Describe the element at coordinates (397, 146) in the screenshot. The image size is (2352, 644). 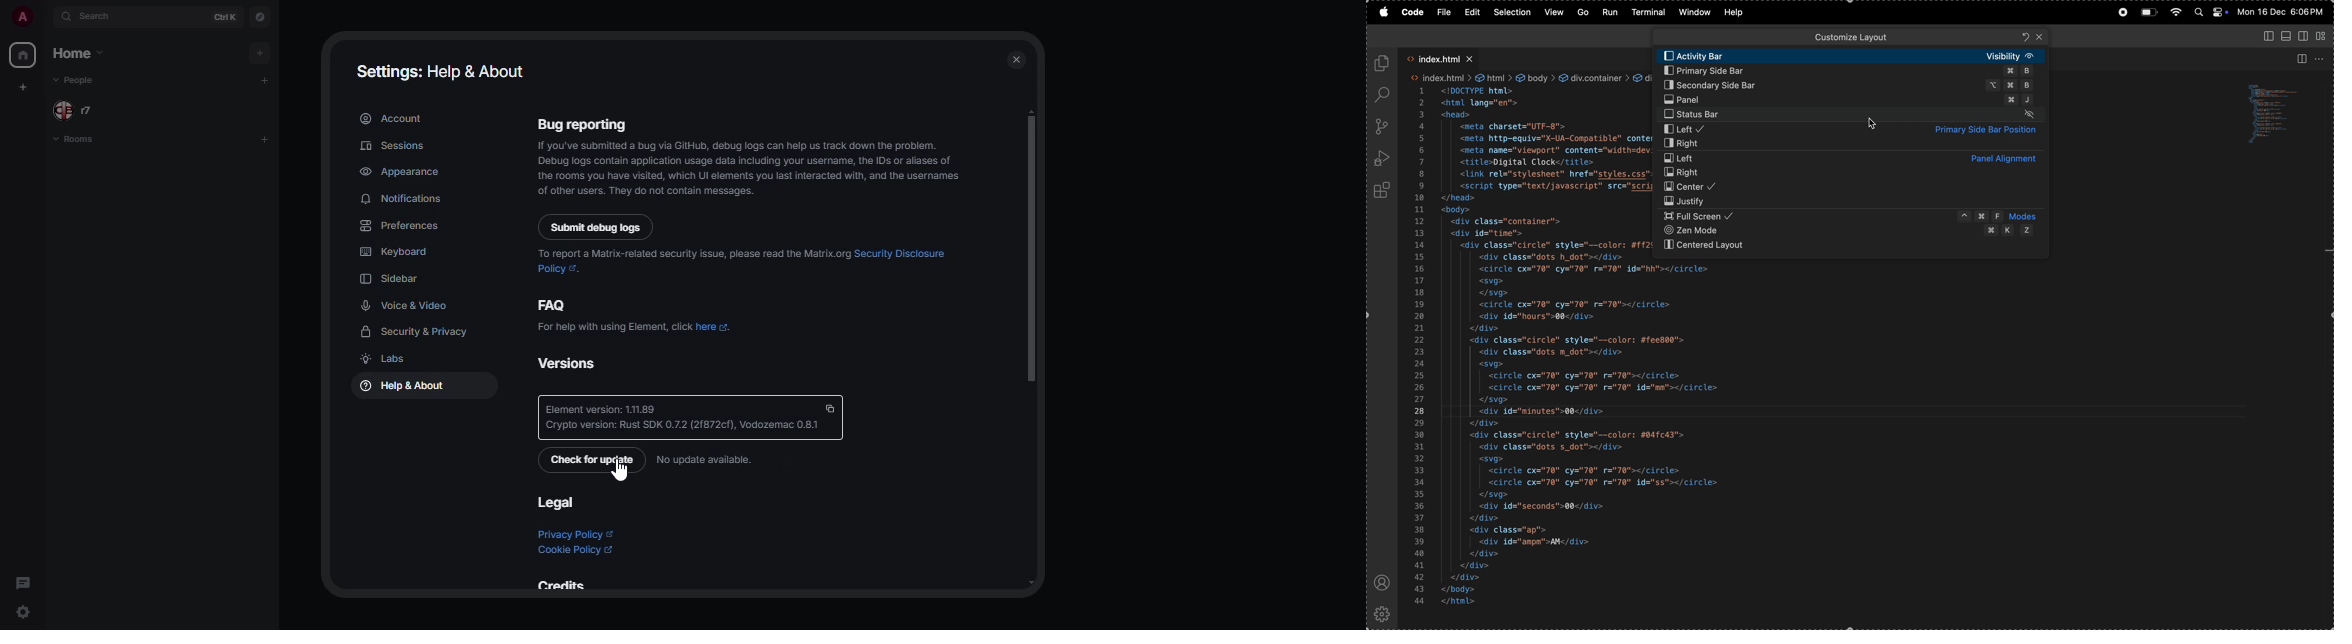
I see `sessions` at that location.